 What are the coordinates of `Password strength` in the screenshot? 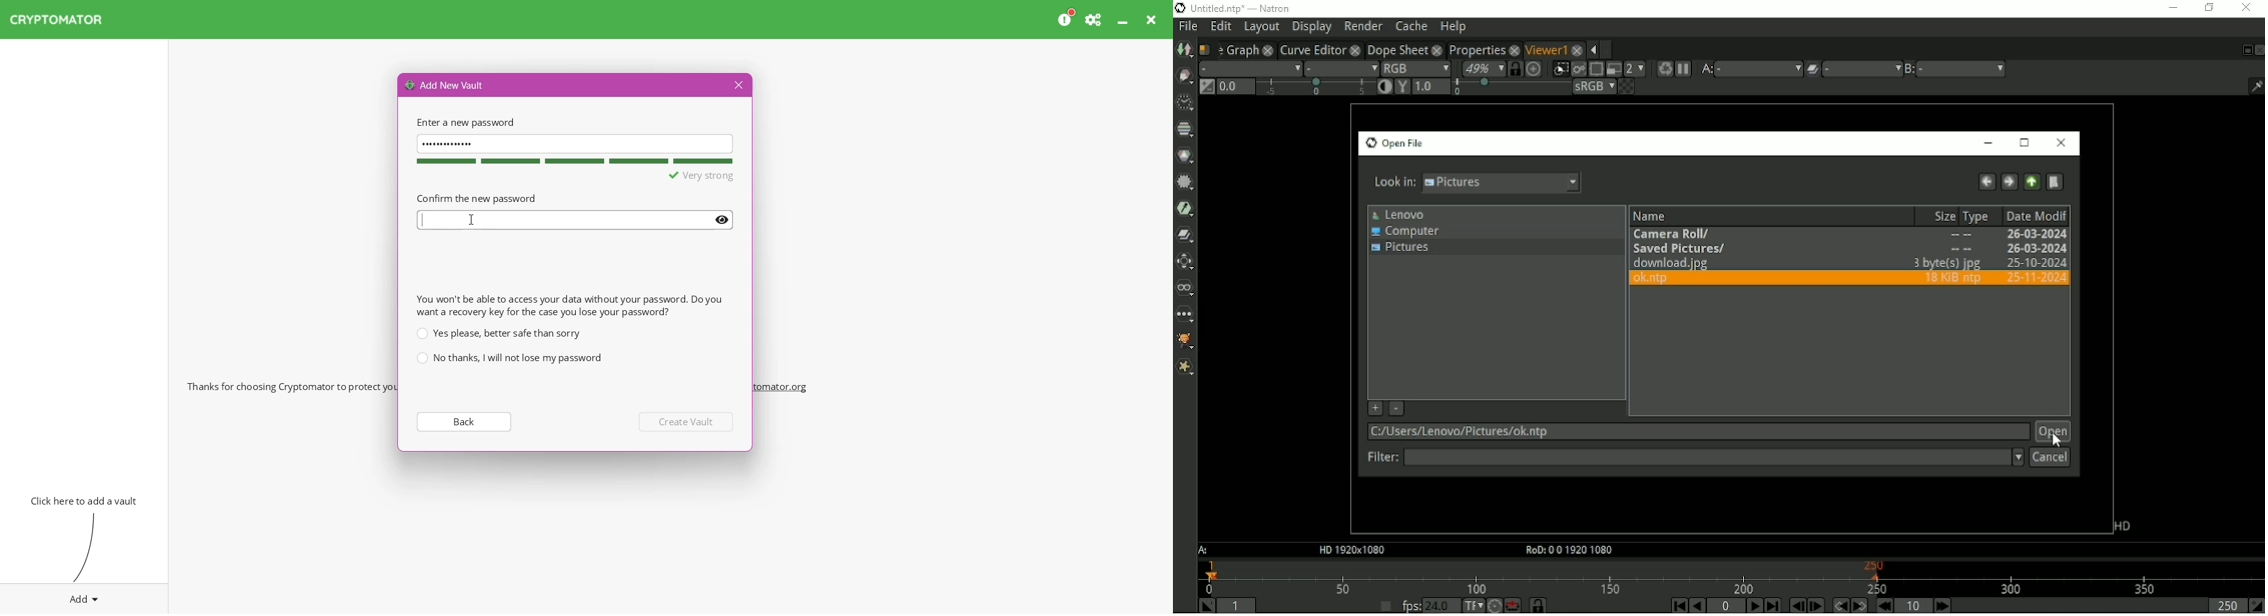 It's located at (573, 161).